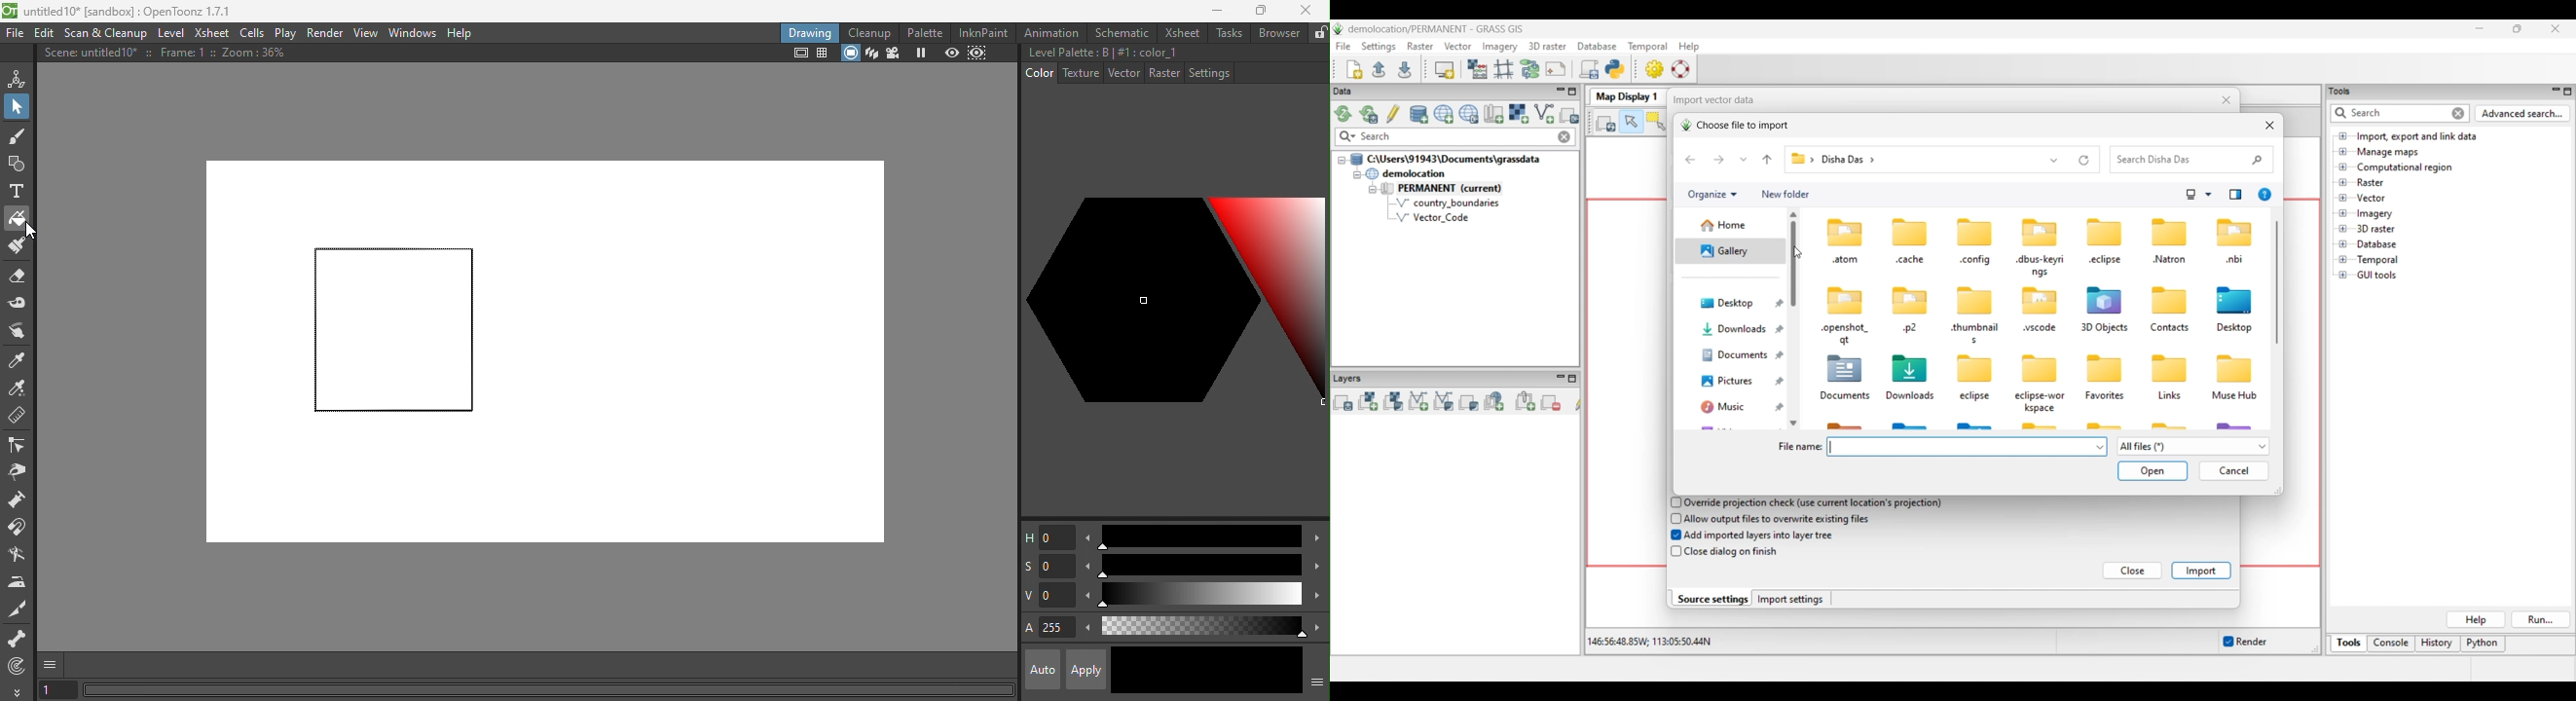  What do you see at coordinates (545, 688) in the screenshot?
I see `Horizontal scroll bar` at bounding box center [545, 688].